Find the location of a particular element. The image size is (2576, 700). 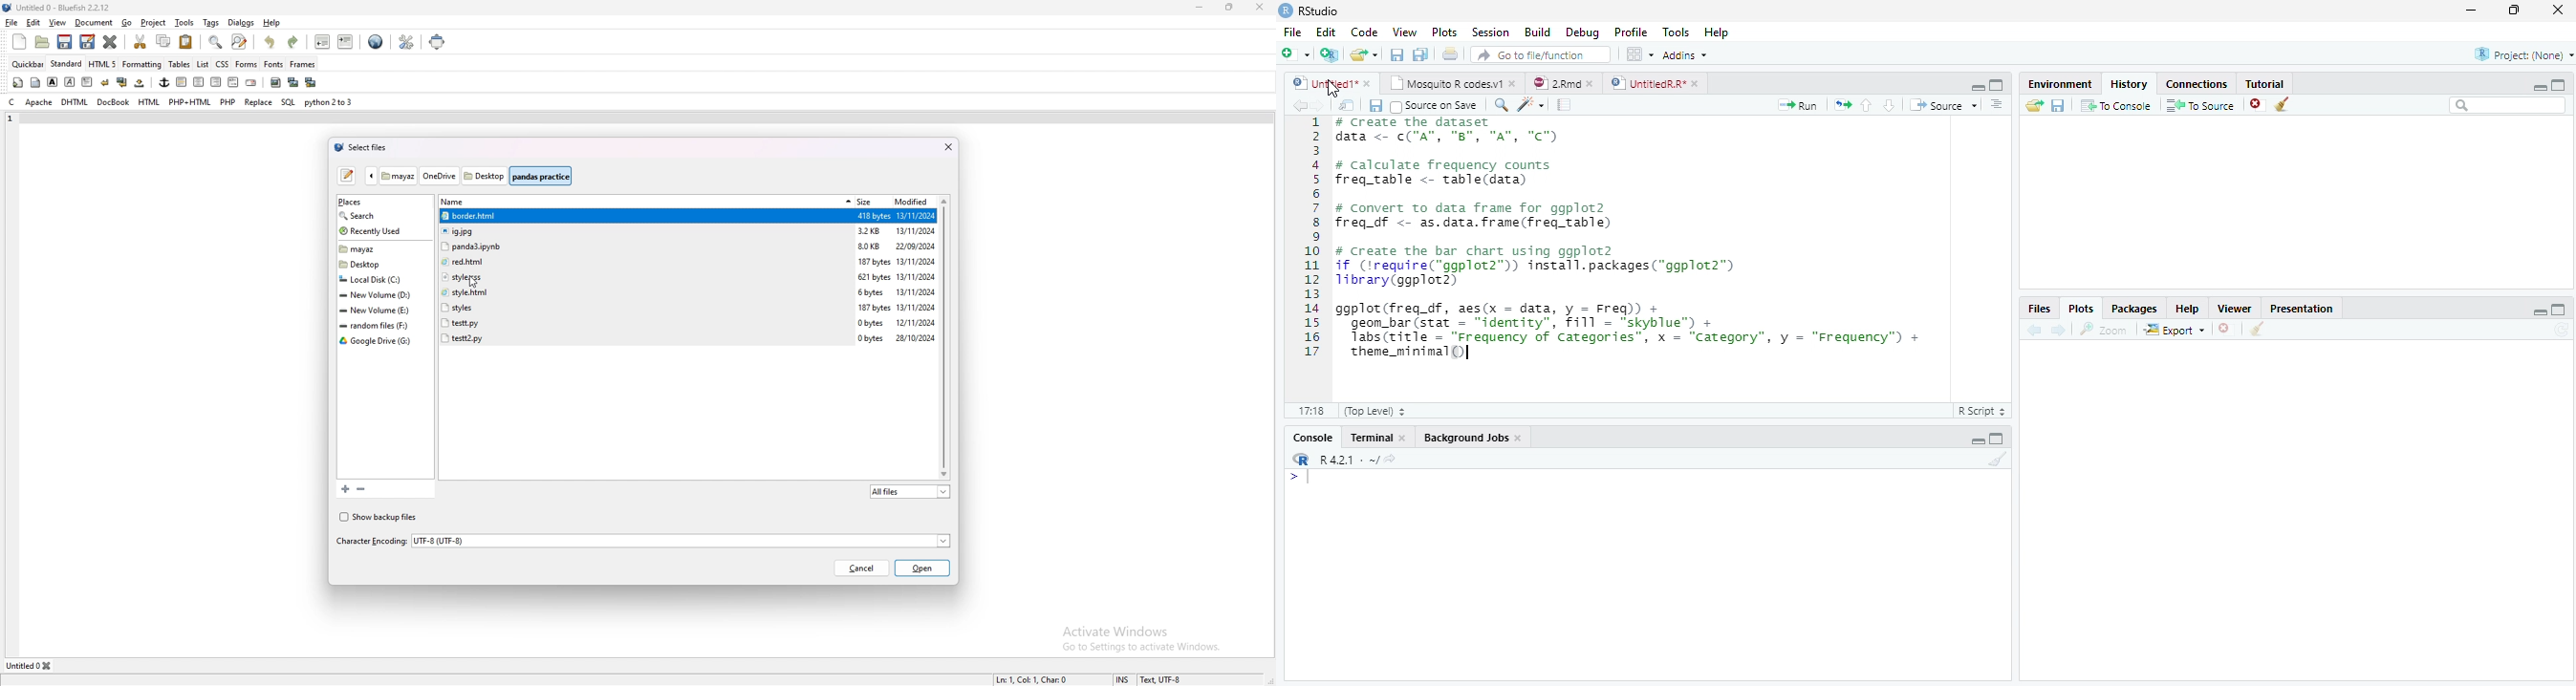

Files is located at coordinates (2042, 309).